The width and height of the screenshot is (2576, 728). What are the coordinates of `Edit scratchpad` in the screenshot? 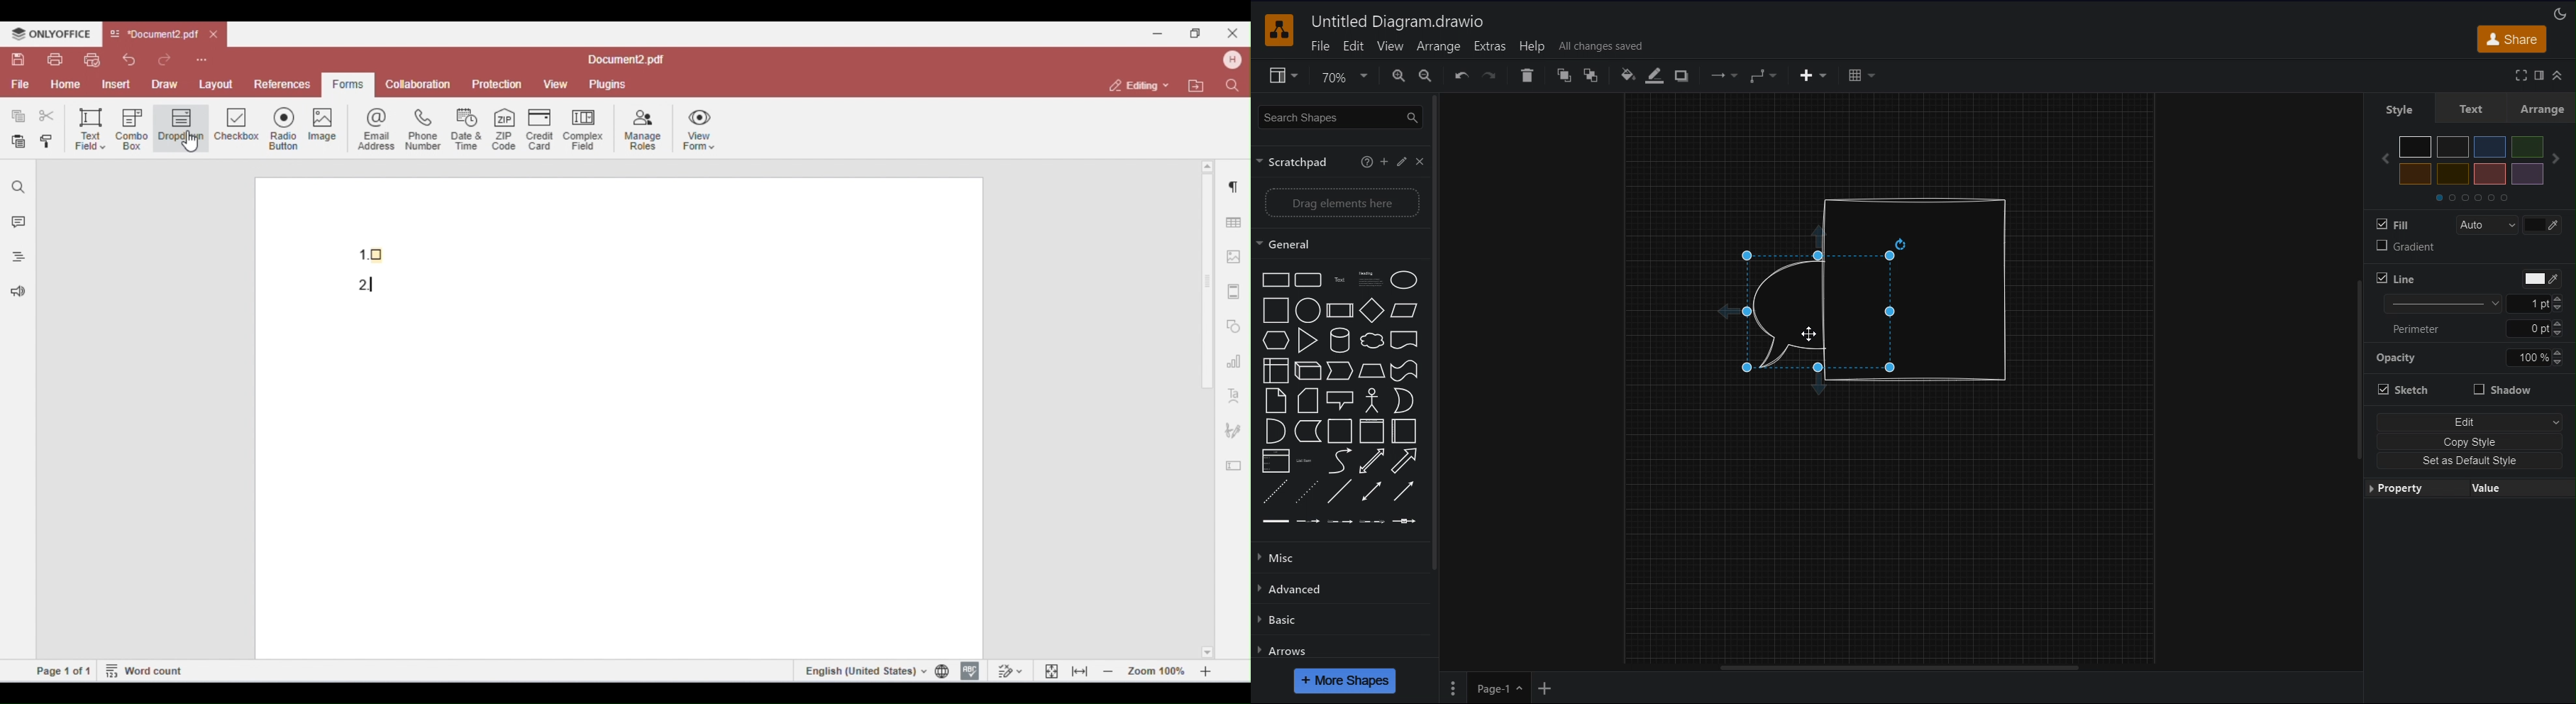 It's located at (1402, 162).